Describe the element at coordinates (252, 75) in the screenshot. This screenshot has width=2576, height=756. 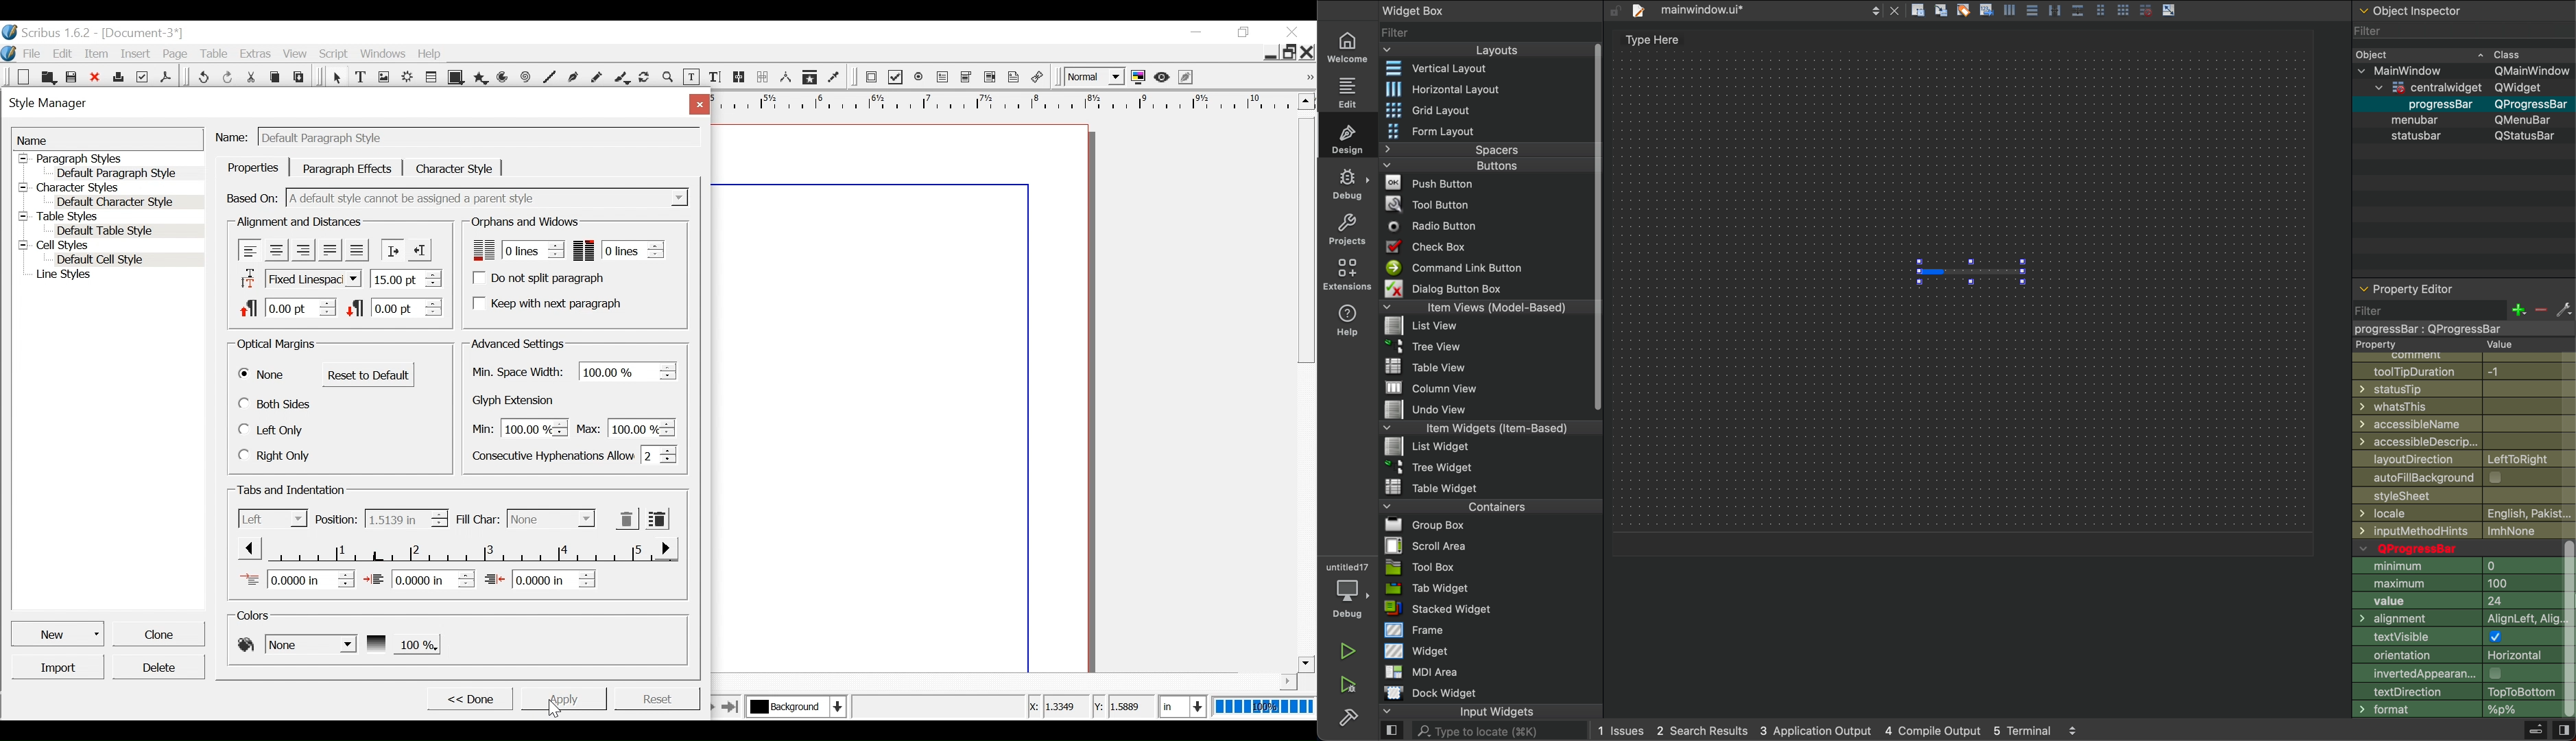
I see `Cut` at that location.